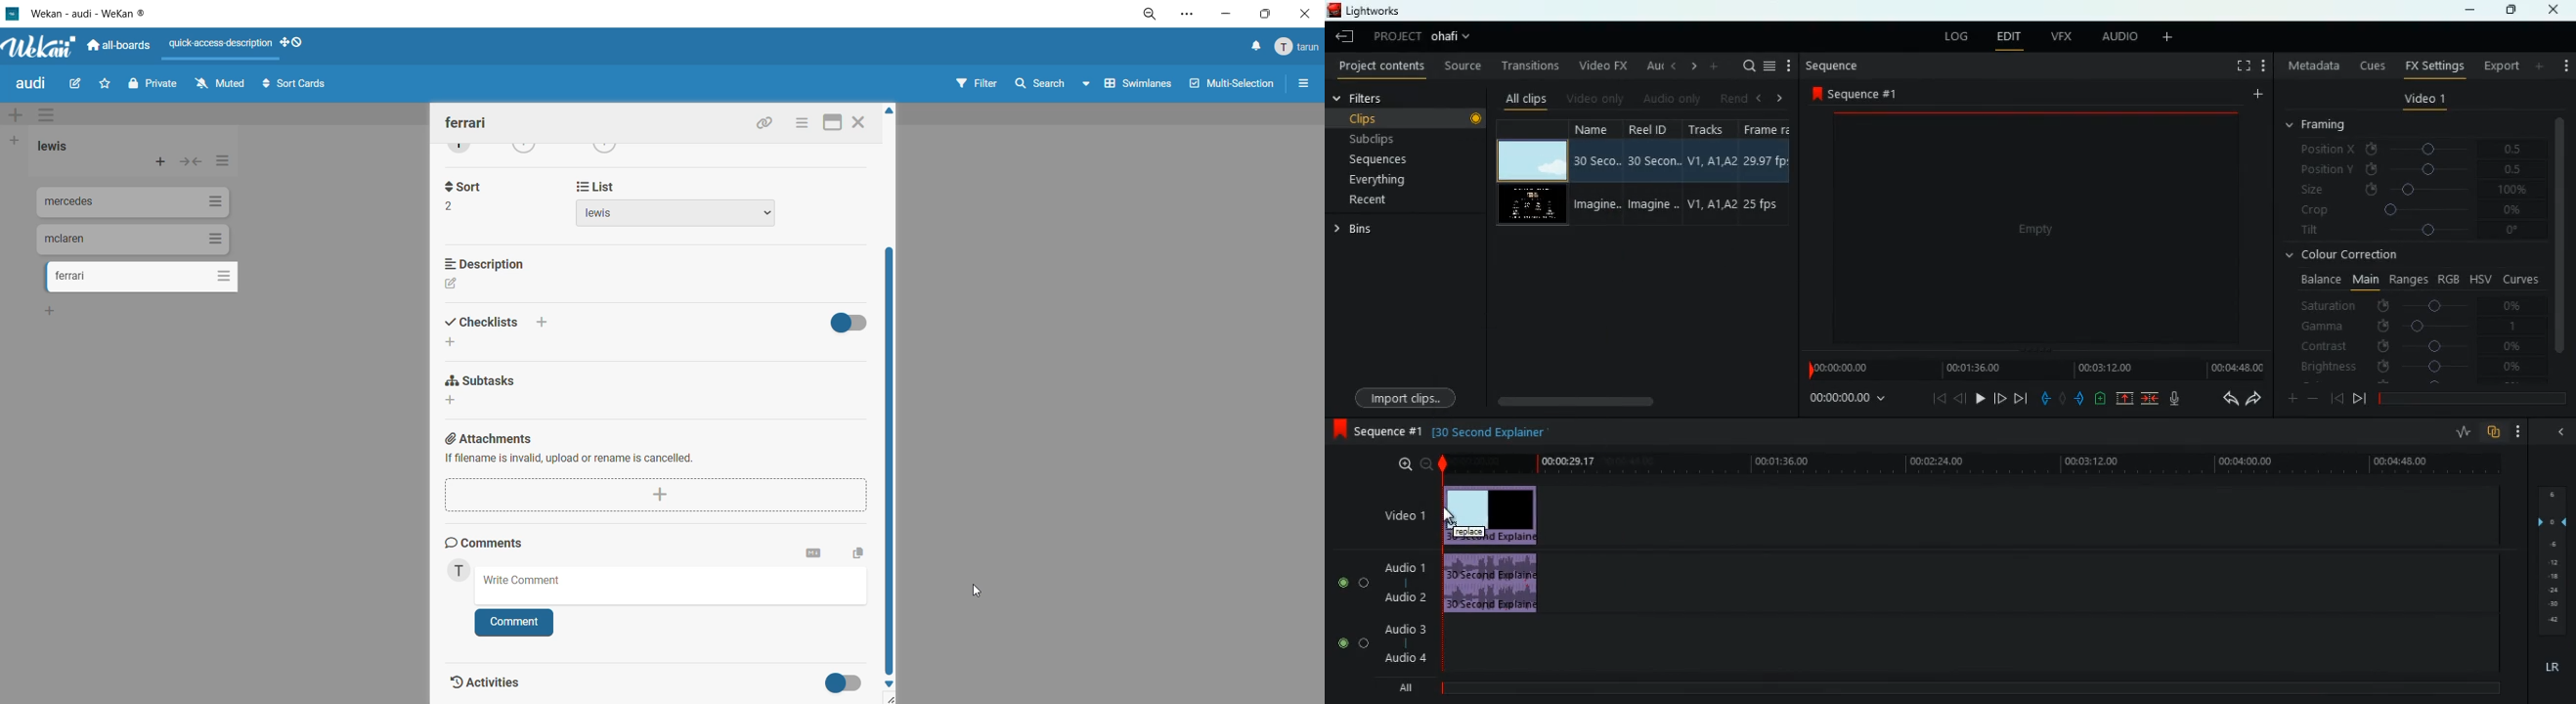 The height and width of the screenshot is (728, 2576). I want to click on rate, so click(2460, 434).